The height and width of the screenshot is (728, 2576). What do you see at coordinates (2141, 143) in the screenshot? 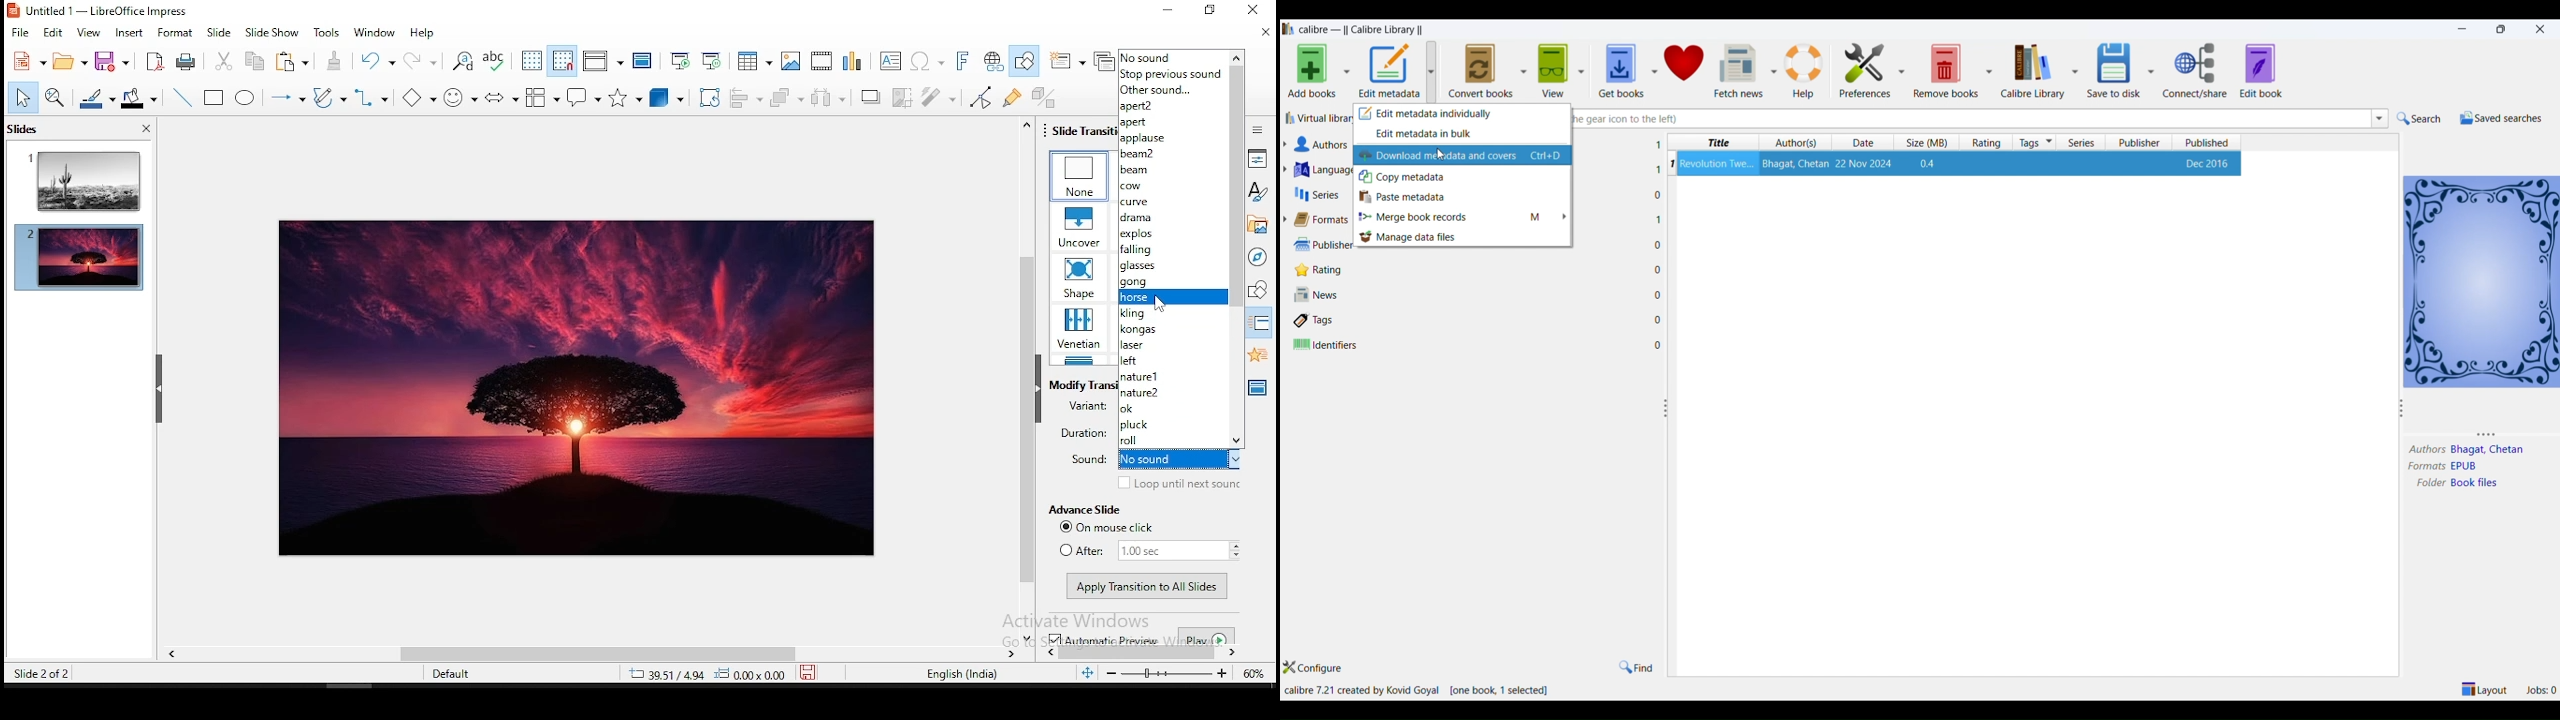
I see `publisher` at bounding box center [2141, 143].